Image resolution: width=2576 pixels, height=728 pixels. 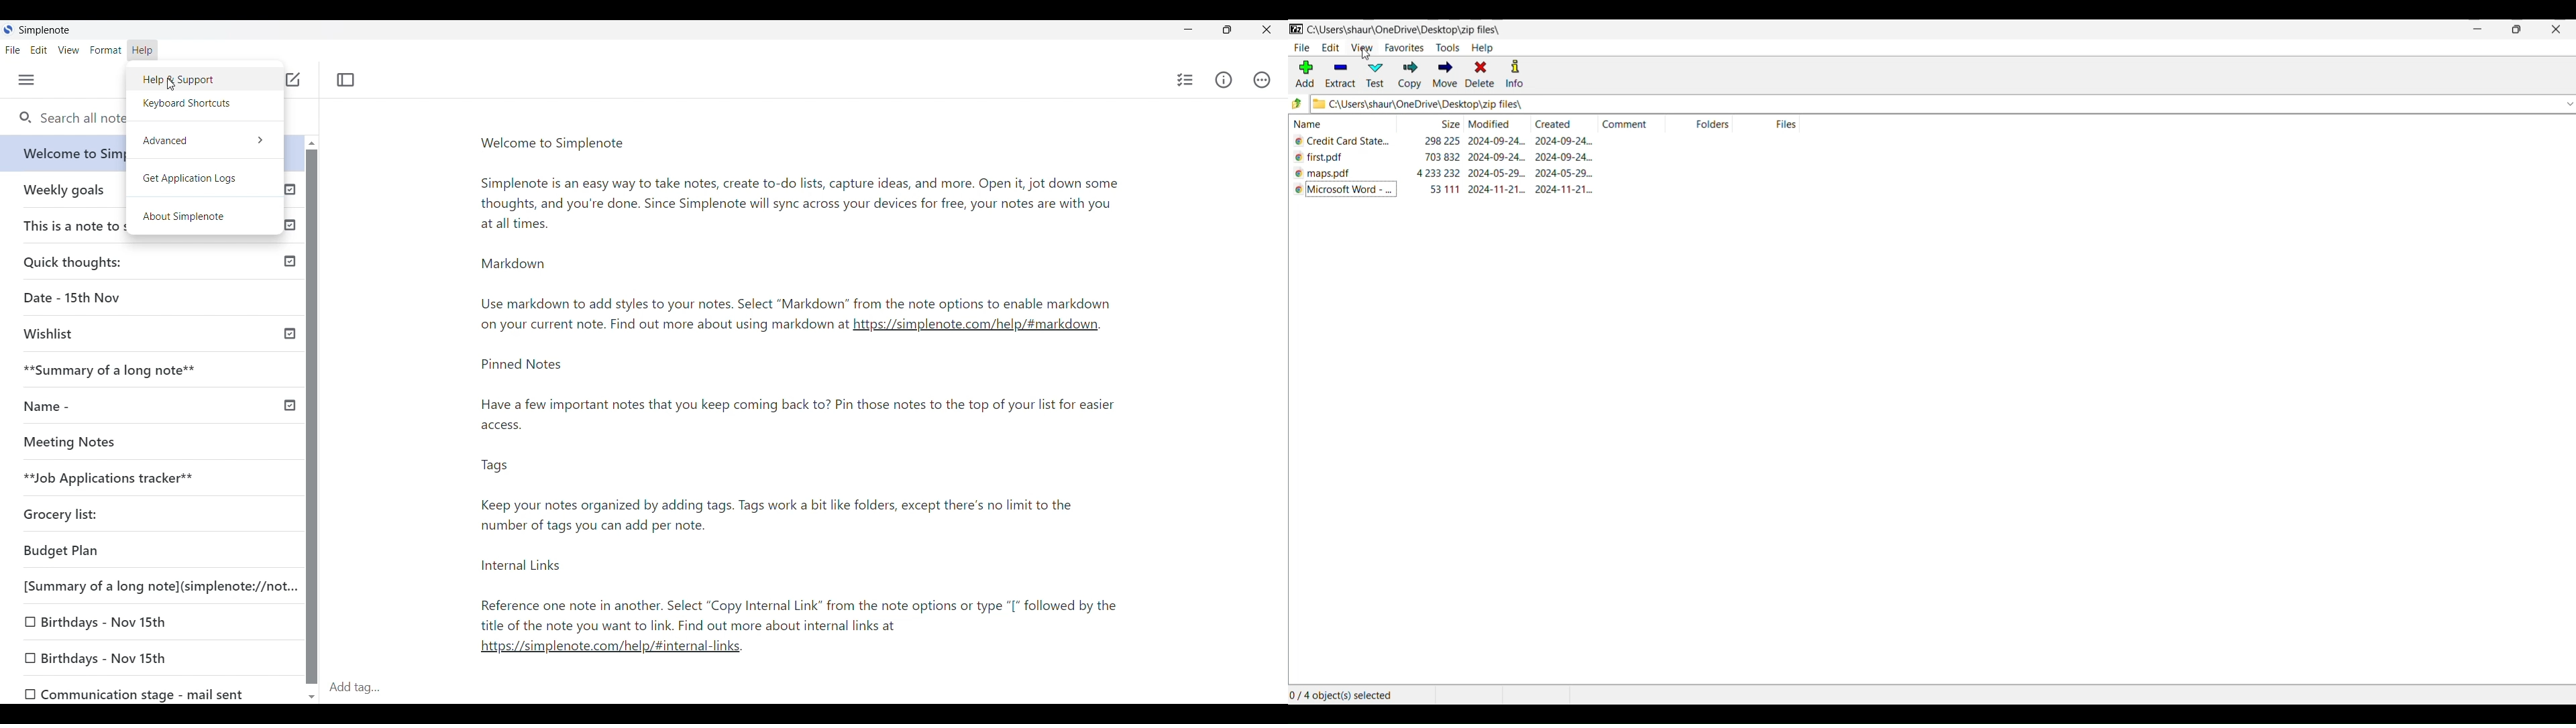 What do you see at coordinates (143, 51) in the screenshot?
I see `Help menu` at bounding box center [143, 51].